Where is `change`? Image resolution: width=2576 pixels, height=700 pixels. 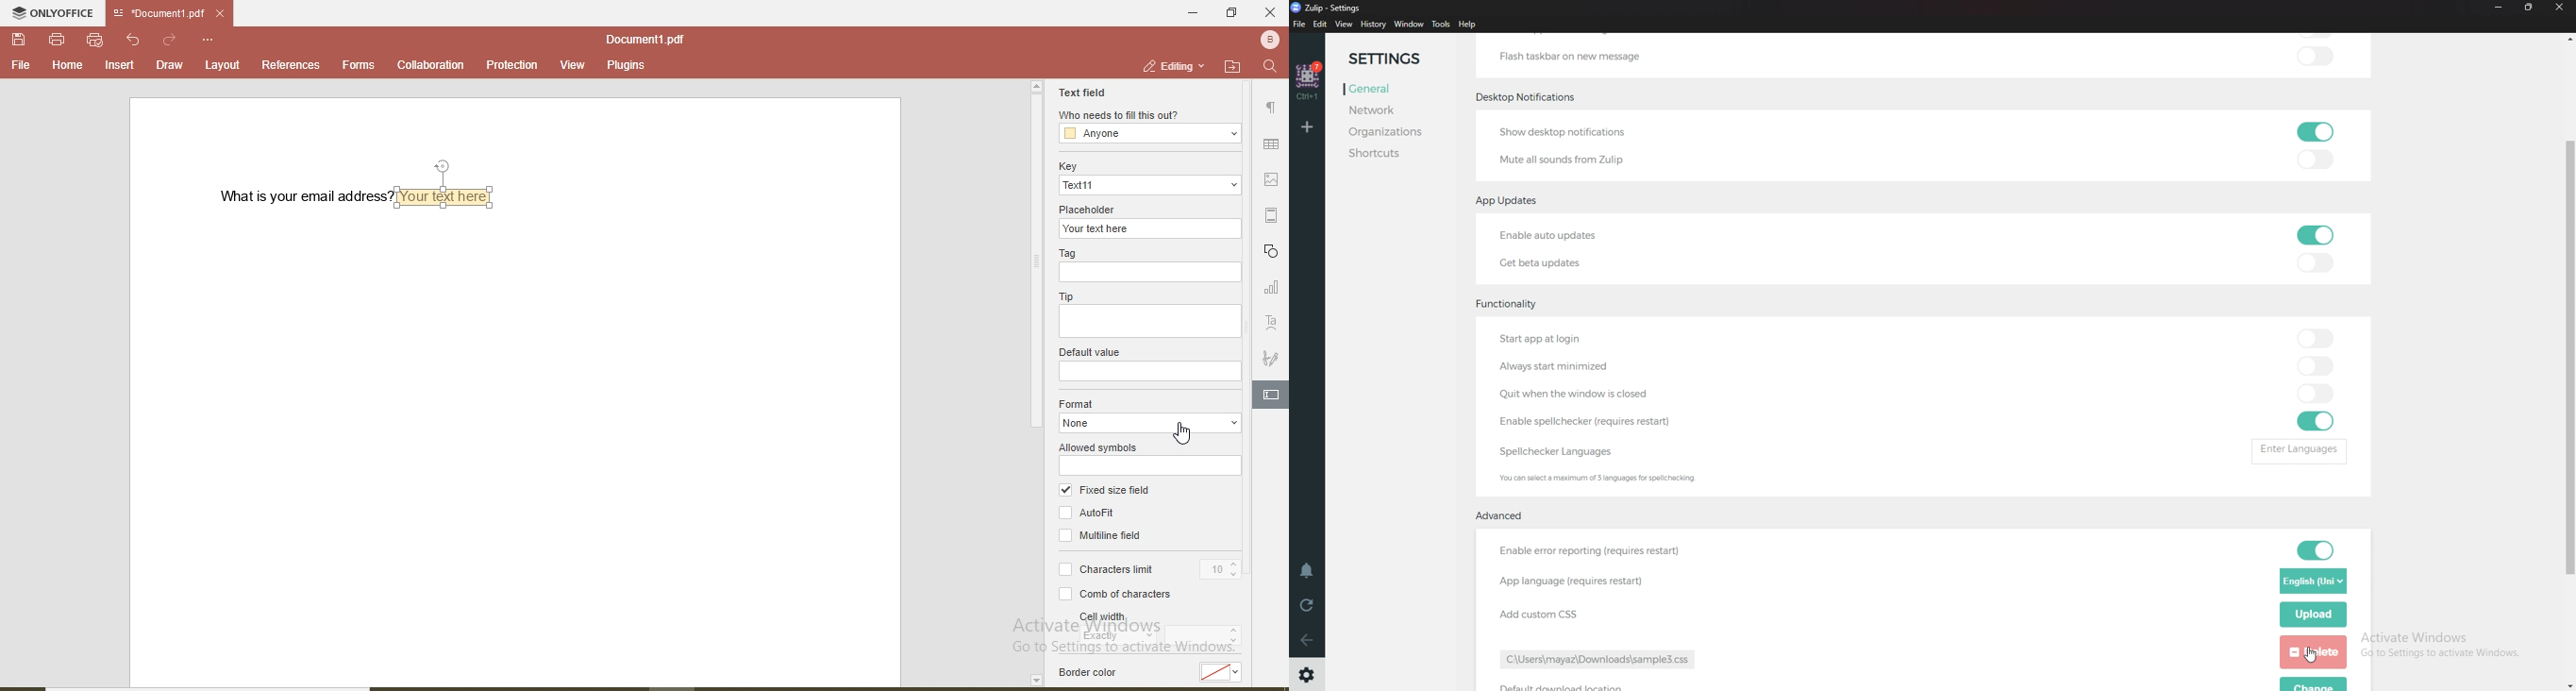
change is located at coordinates (2316, 683).